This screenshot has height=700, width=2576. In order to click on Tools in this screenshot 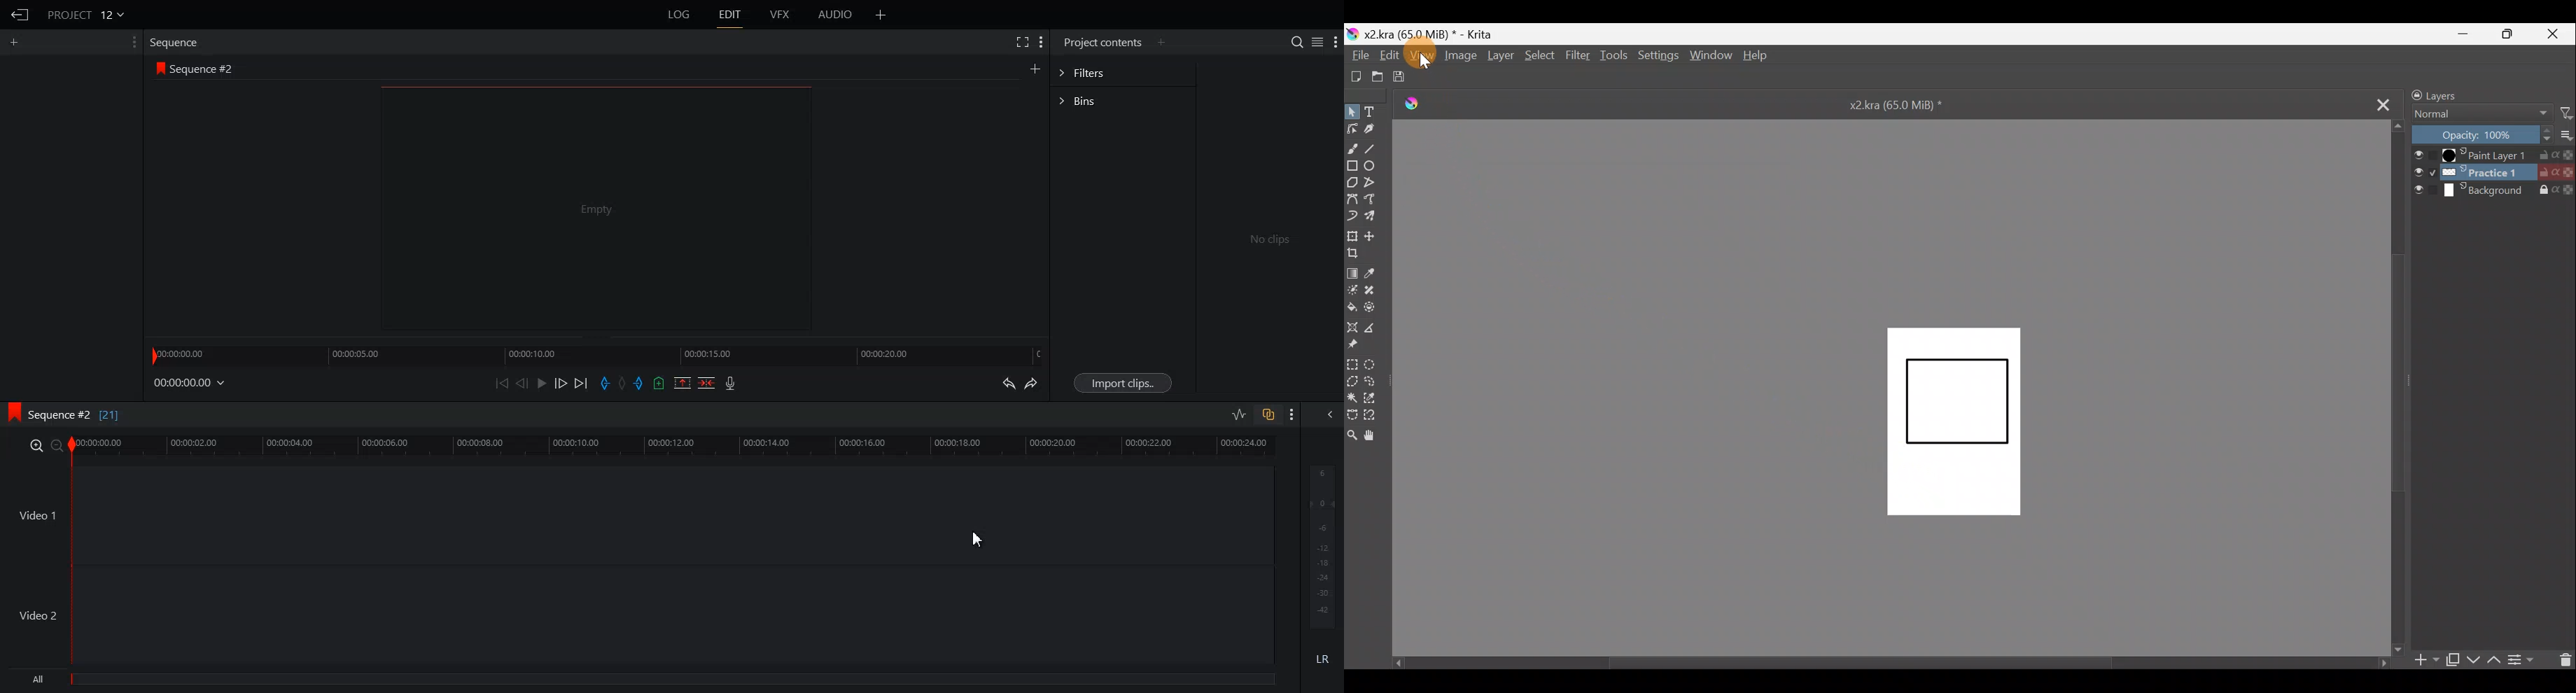, I will do `click(1615, 56)`.